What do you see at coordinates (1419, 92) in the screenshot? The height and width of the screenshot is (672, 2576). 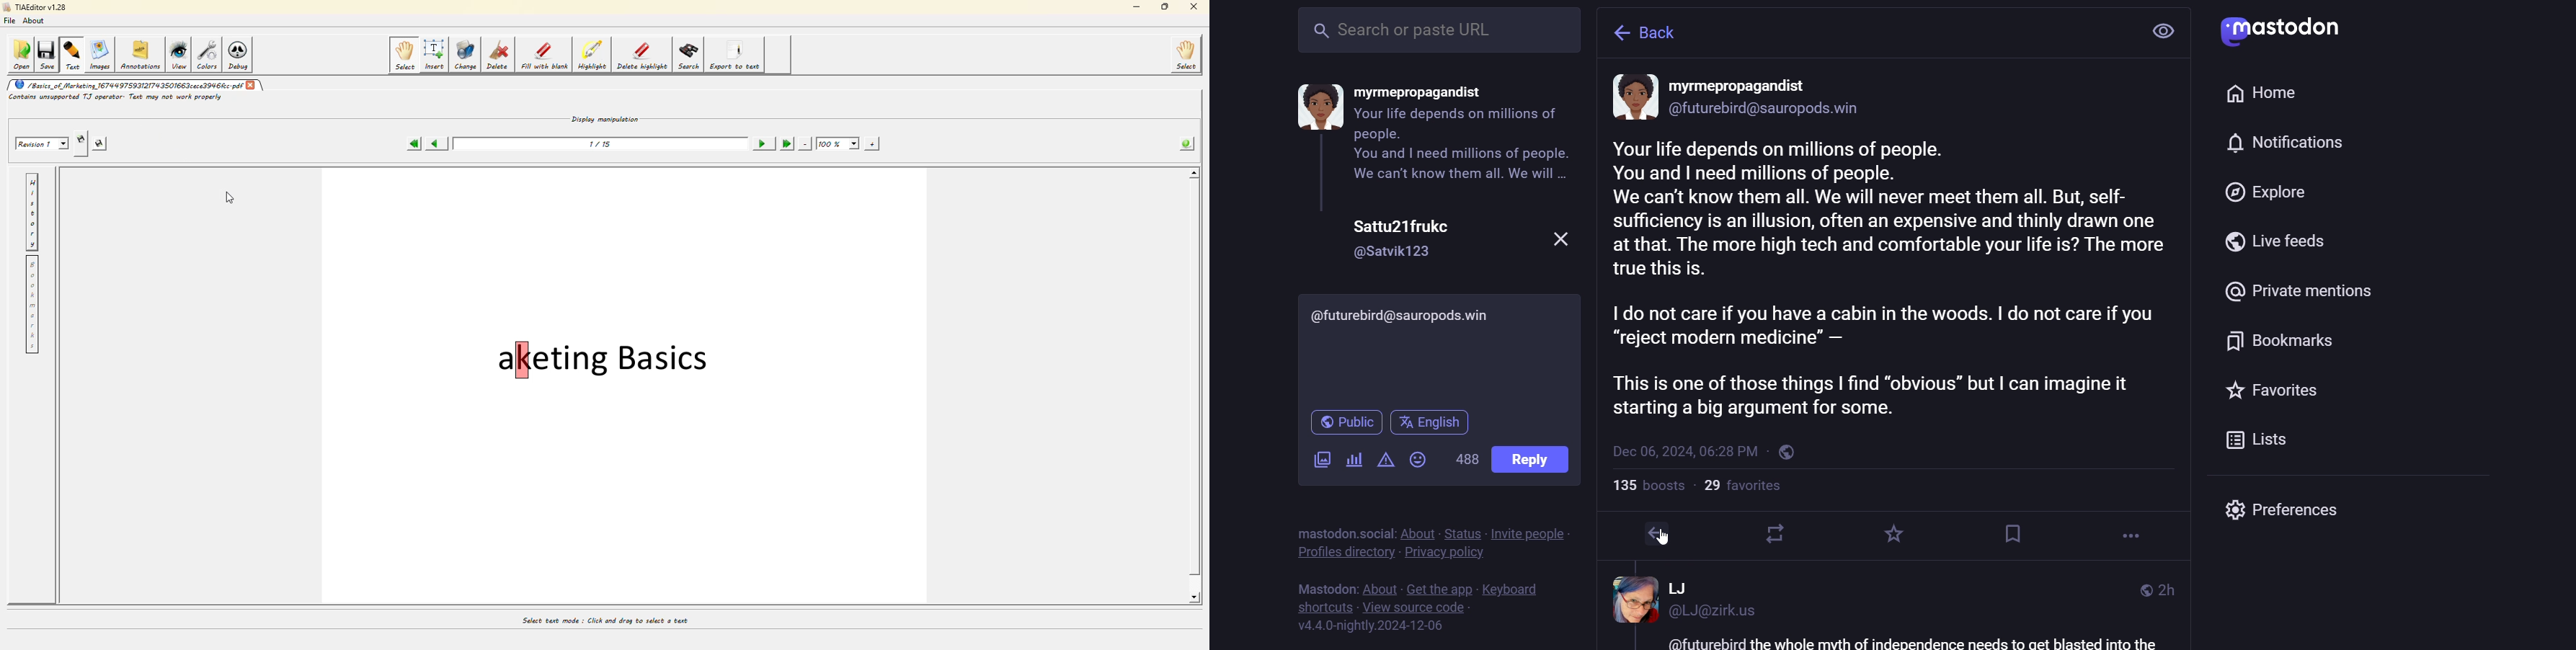 I see `name` at bounding box center [1419, 92].